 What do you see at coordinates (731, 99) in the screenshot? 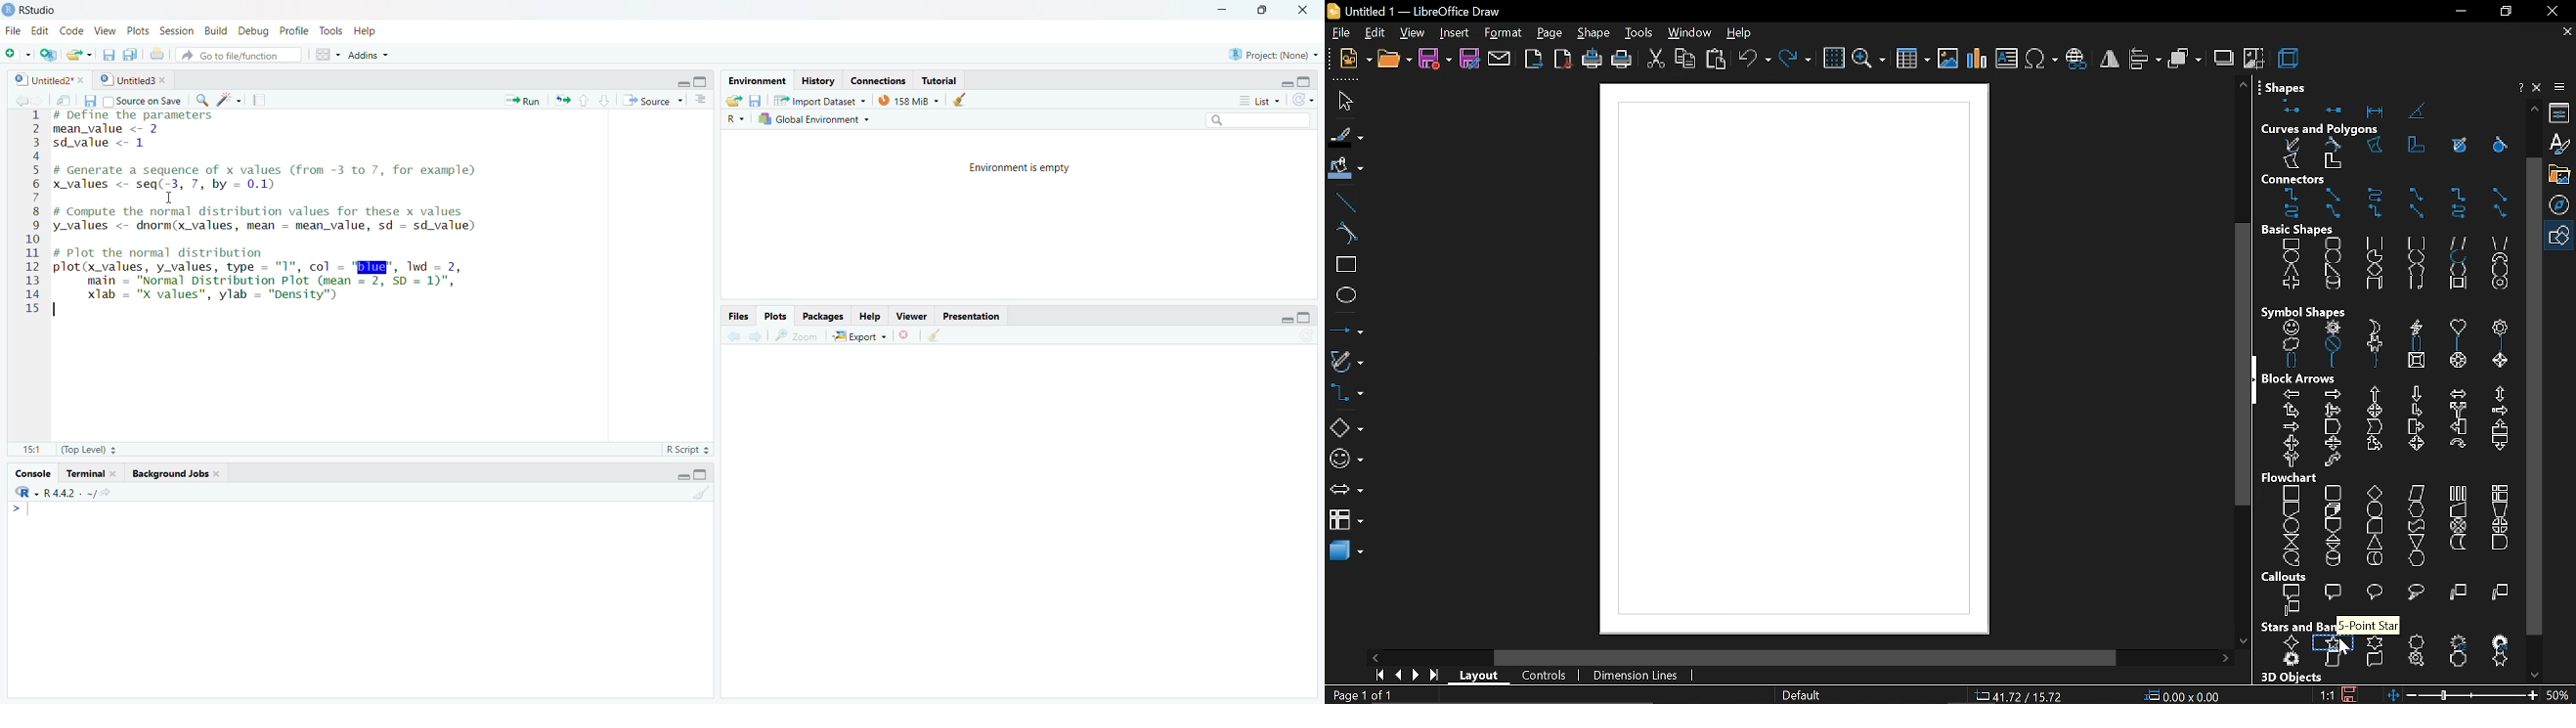
I see `` at bounding box center [731, 99].